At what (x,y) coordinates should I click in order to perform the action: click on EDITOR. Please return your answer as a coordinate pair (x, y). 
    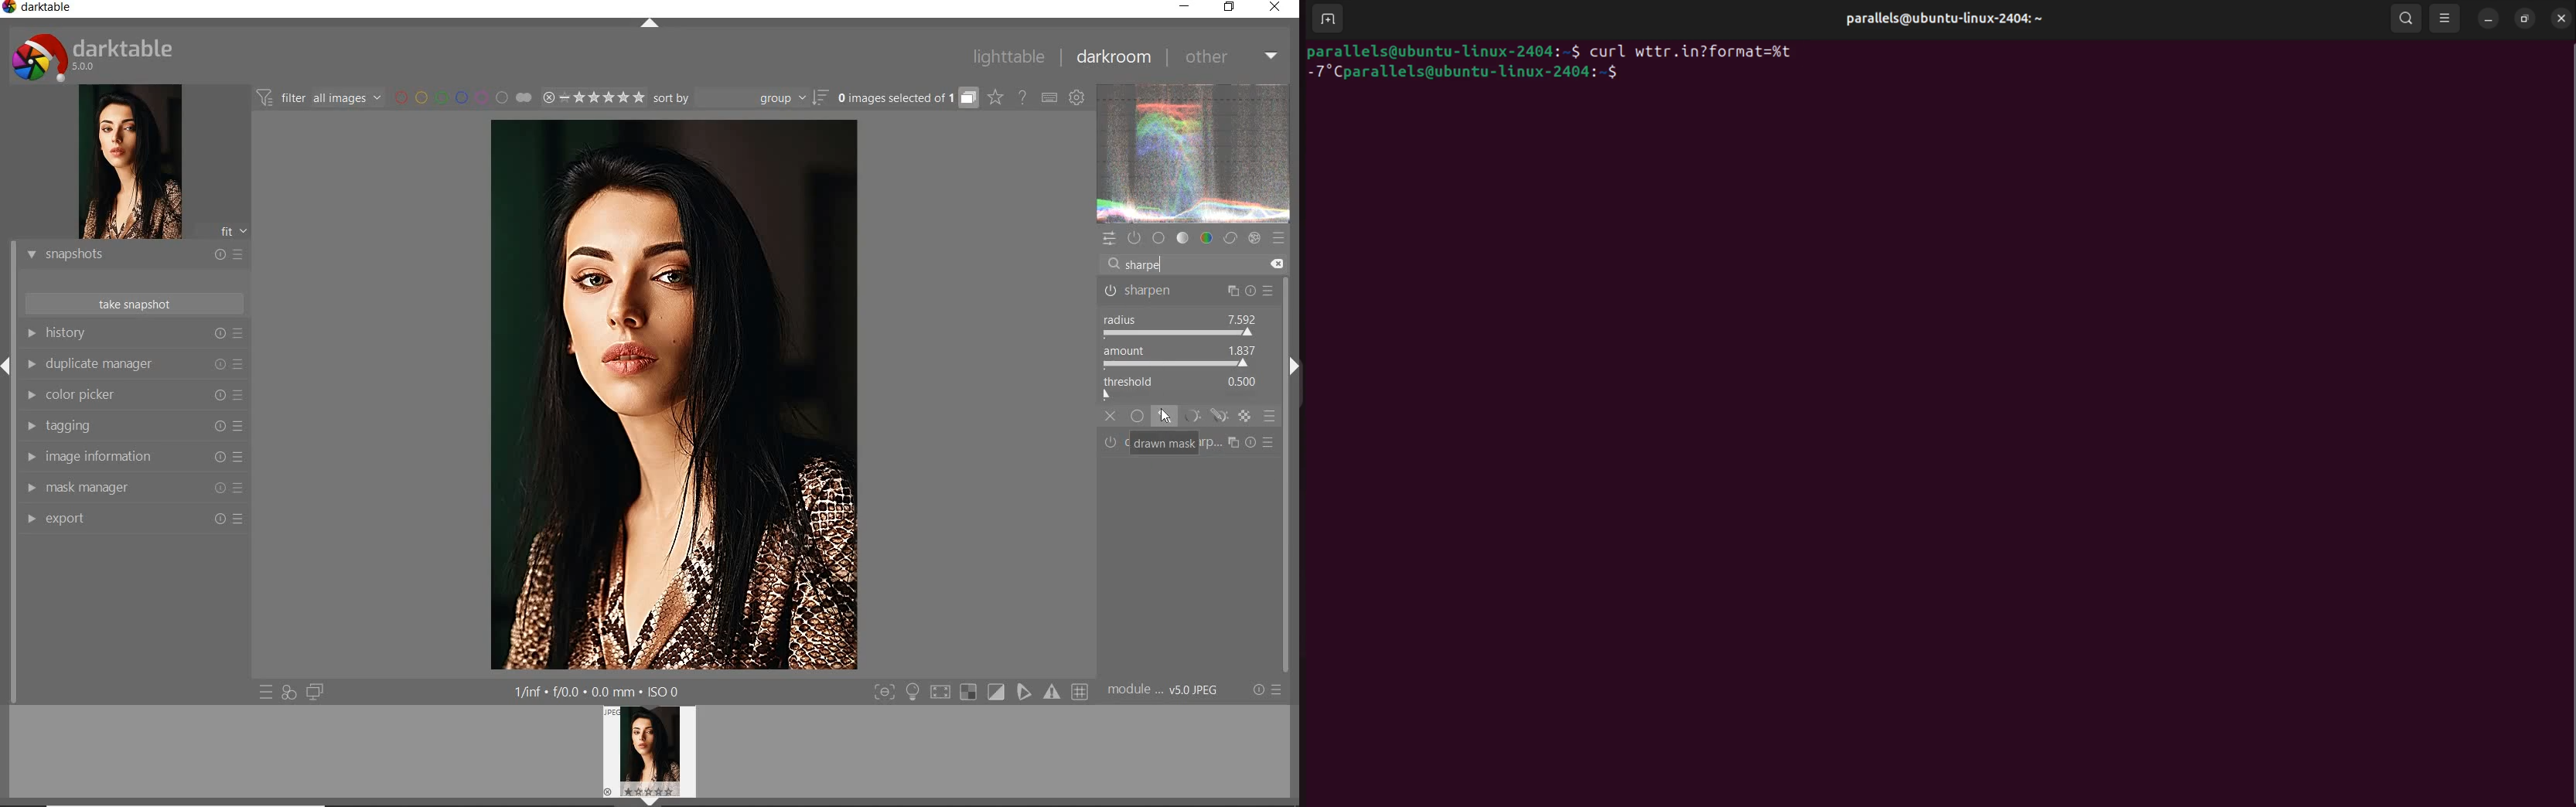
    Looking at the image, I should click on (1124, 267).